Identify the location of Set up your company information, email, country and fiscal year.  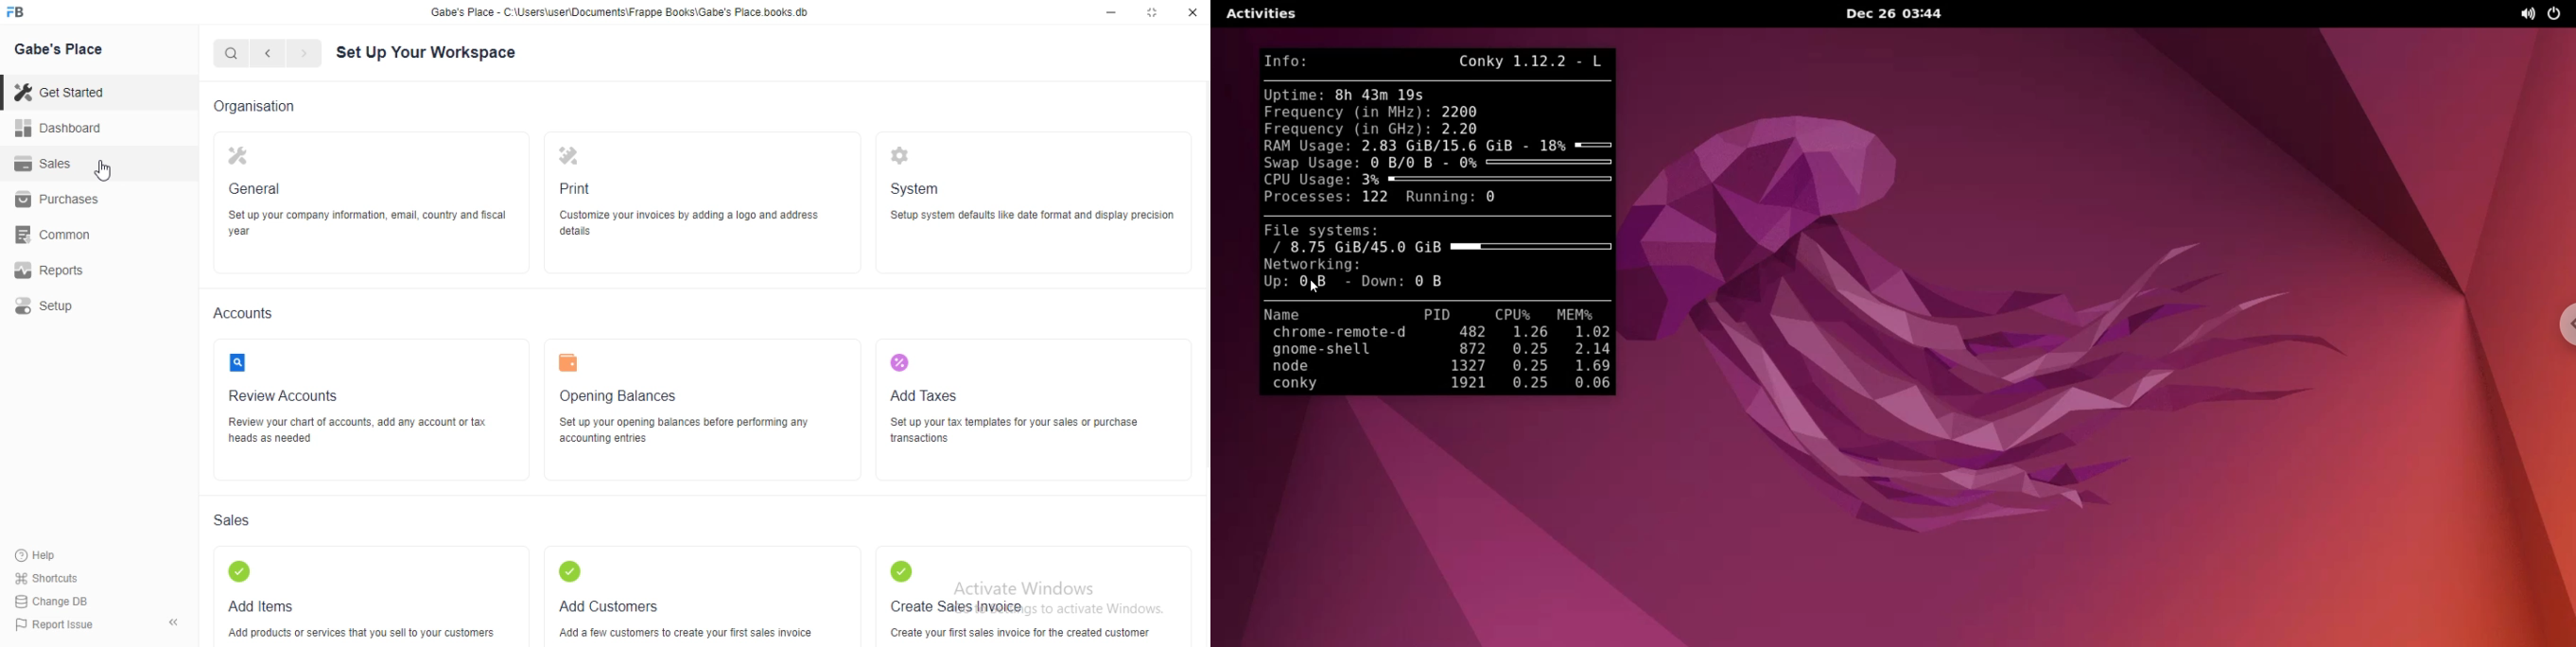
(366, 222).